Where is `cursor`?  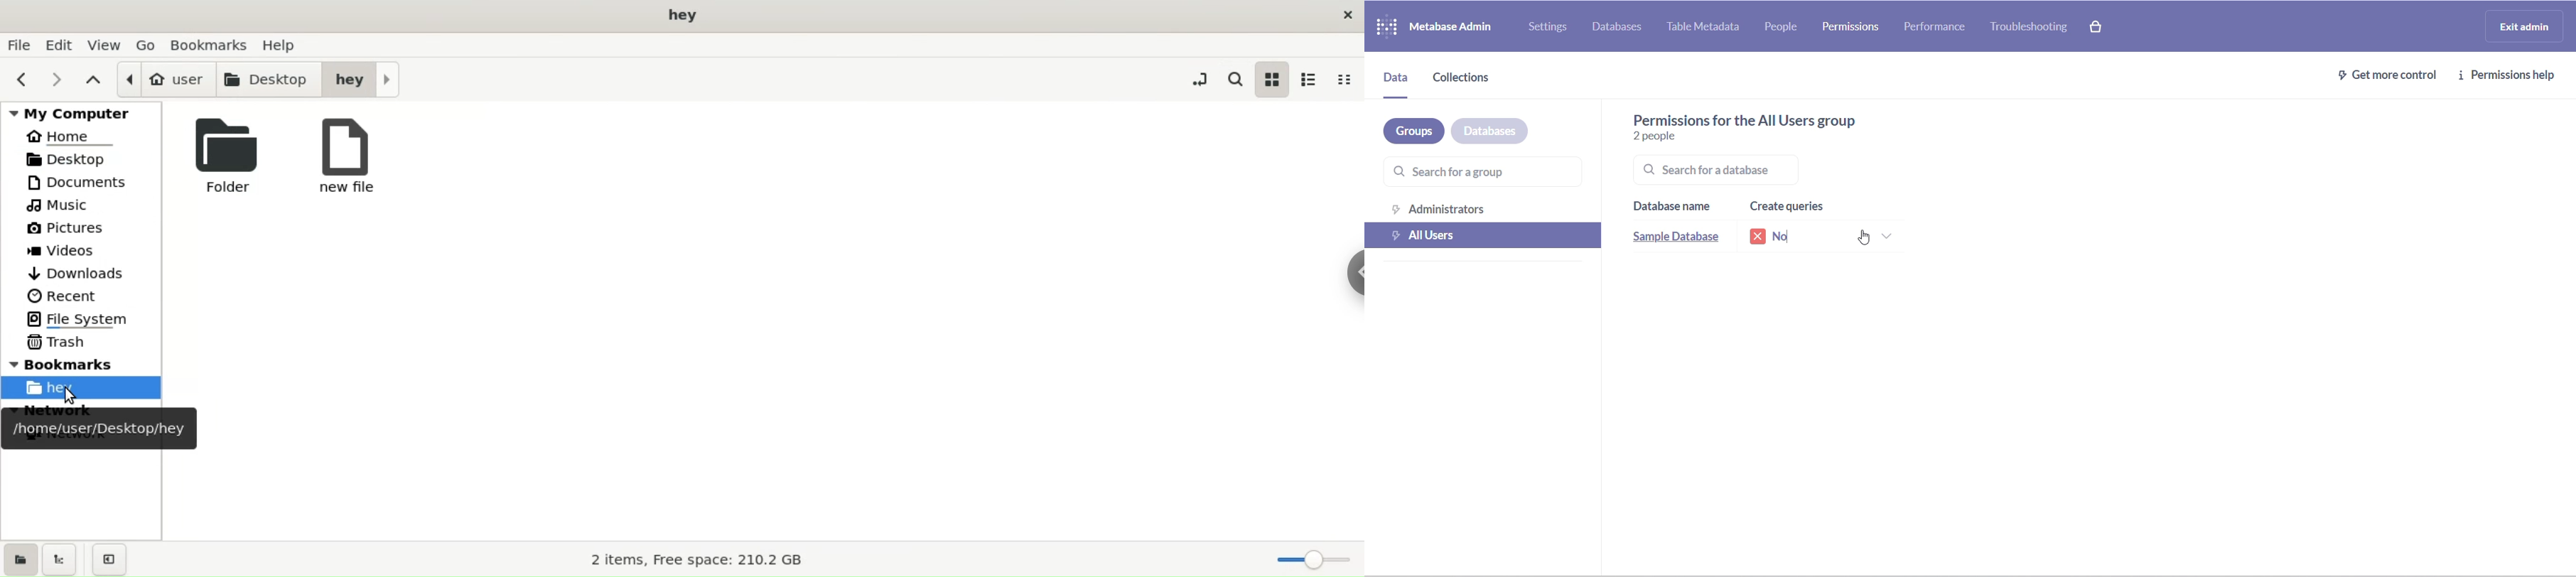
cursor is located at coordinates (1864, 237).